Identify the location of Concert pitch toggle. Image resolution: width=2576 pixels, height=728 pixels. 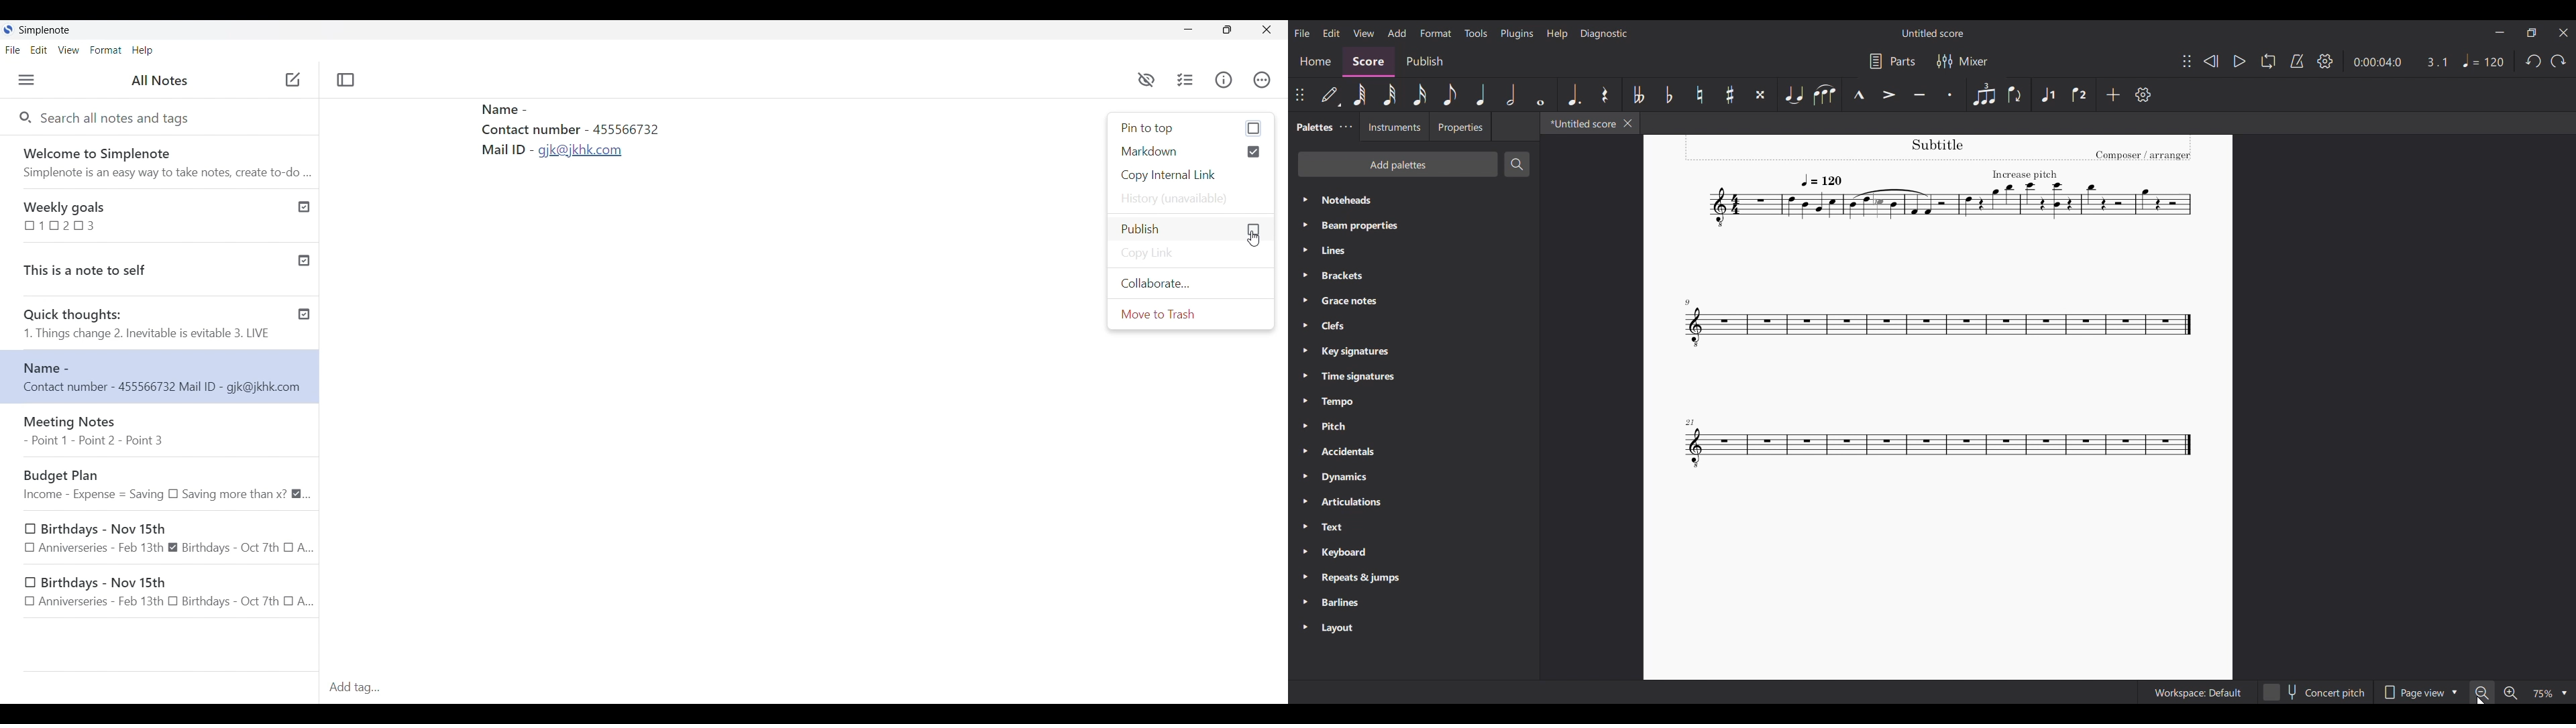
(2316, 692).